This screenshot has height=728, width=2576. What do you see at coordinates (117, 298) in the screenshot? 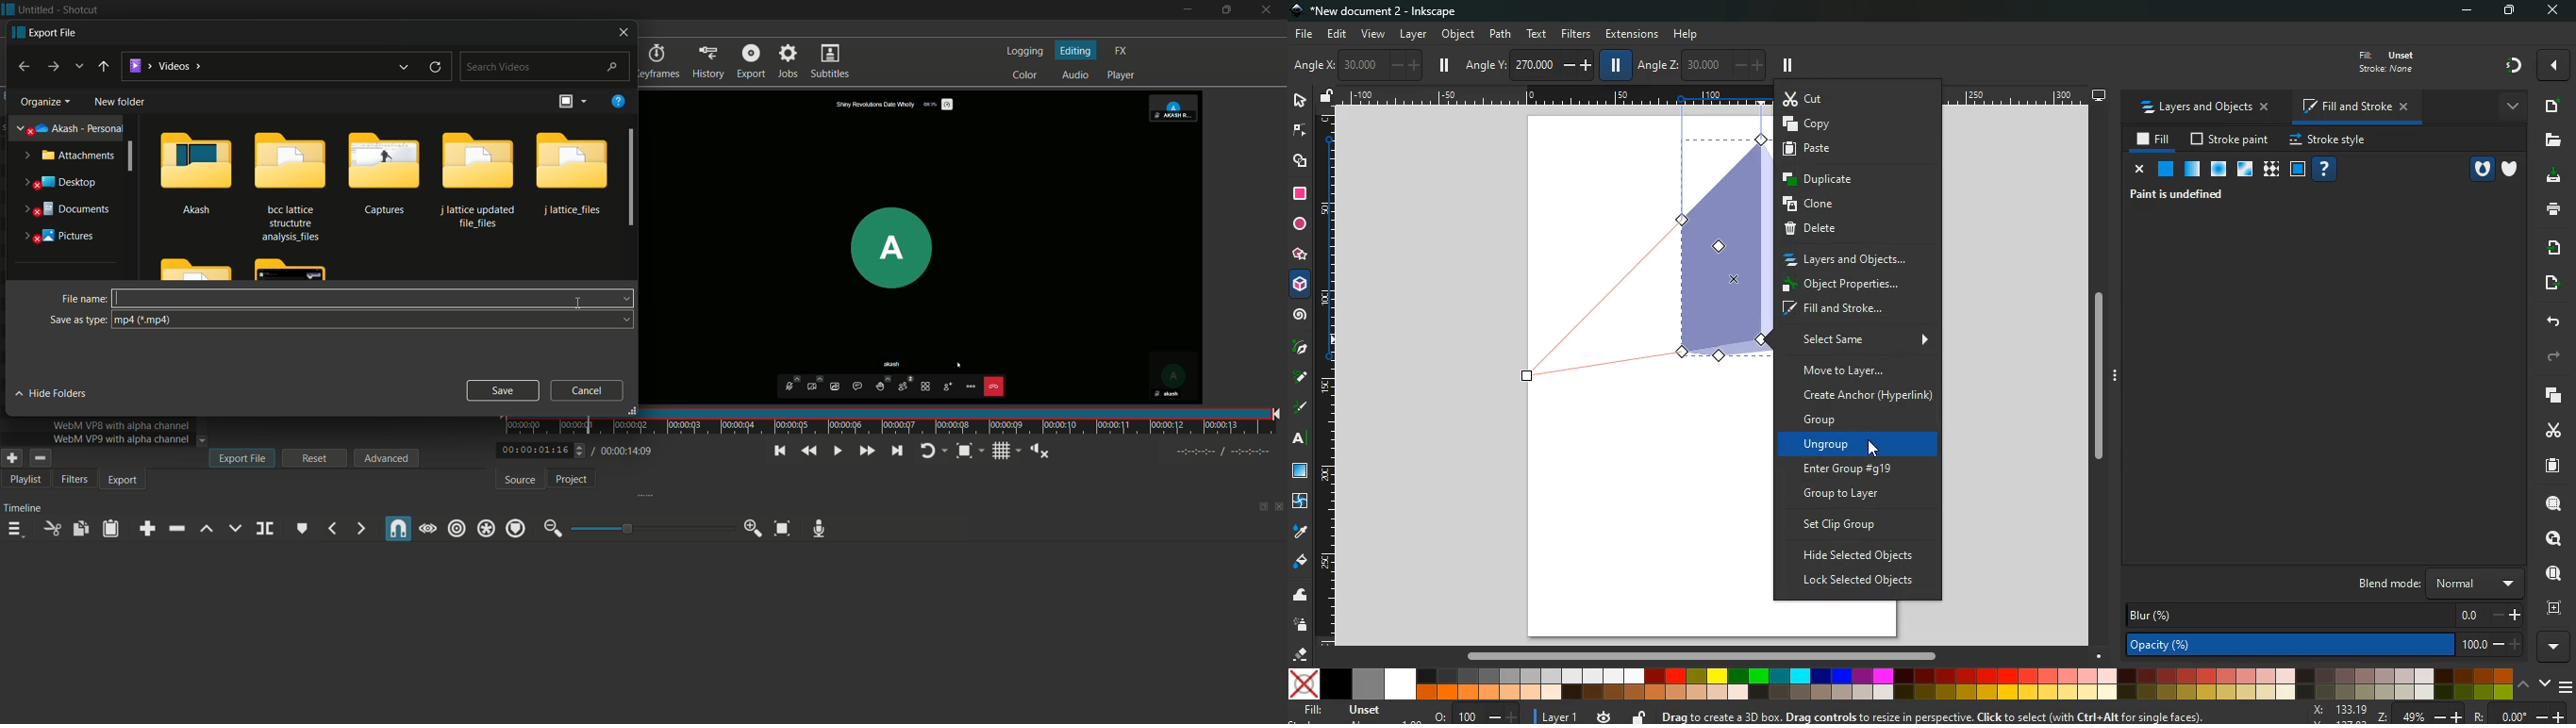
I see `cursor` at bounding box center [117, 298].